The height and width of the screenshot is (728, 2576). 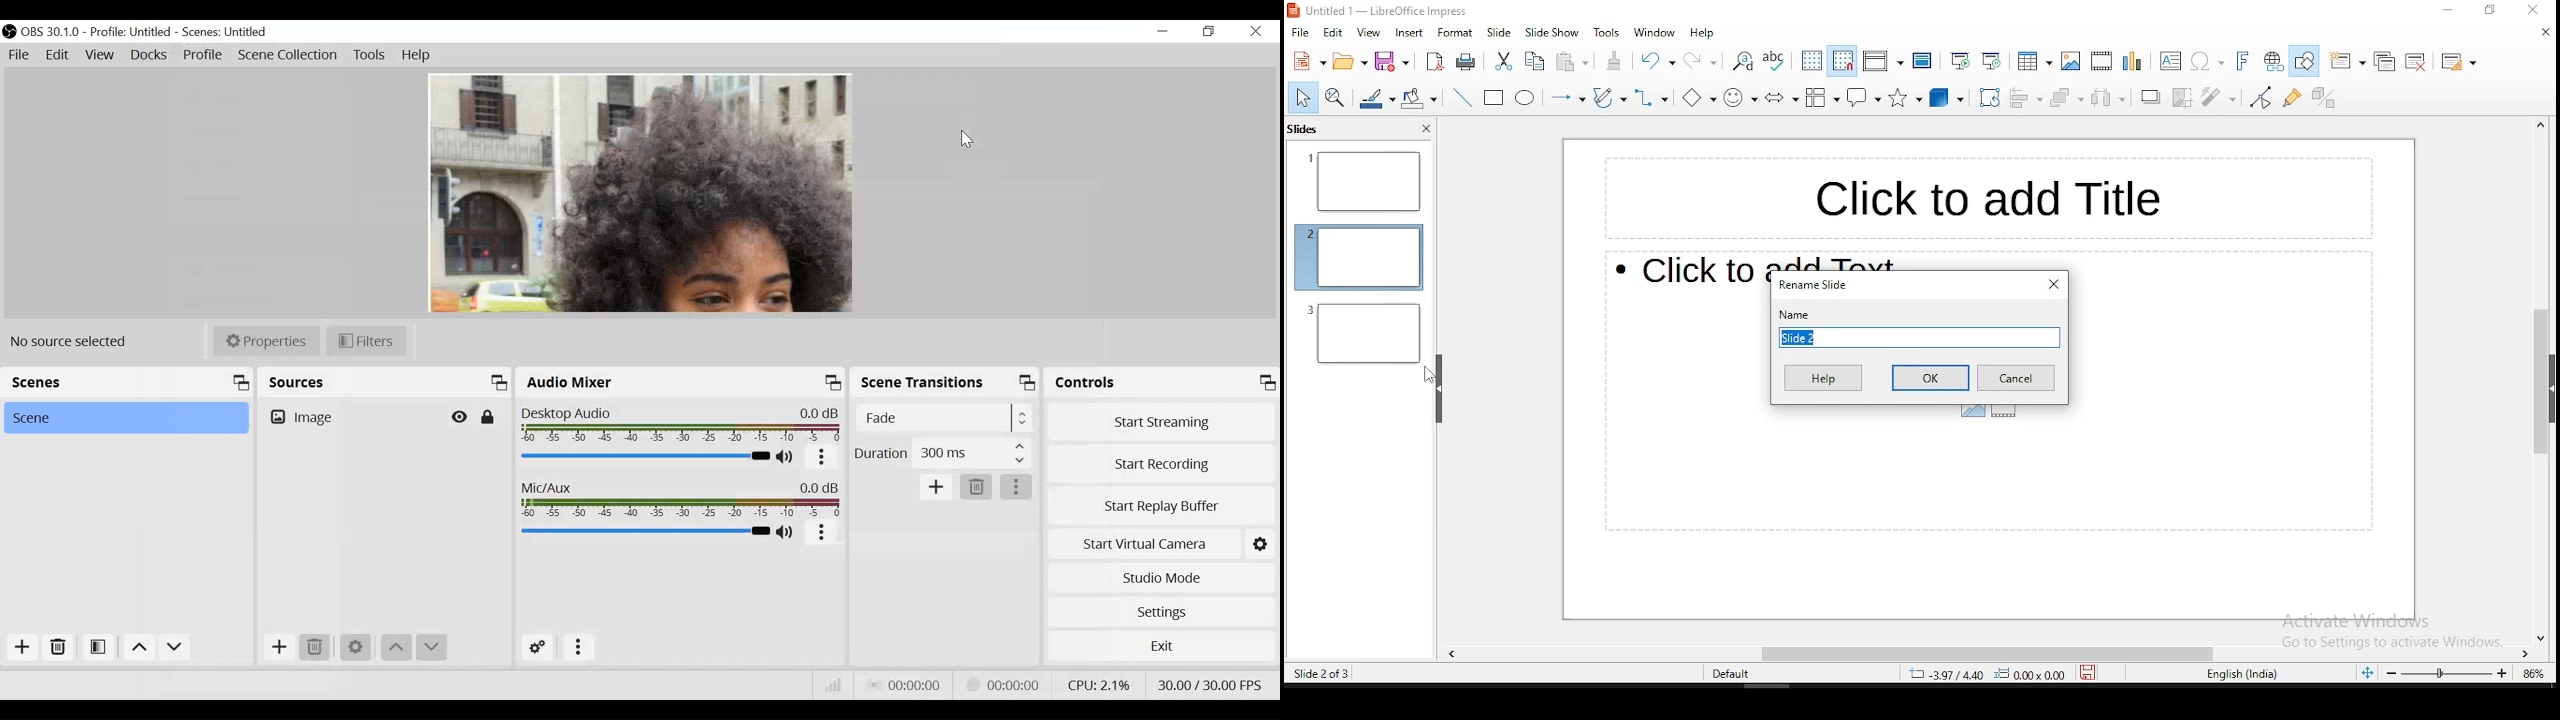 I want to click on Restore, so click(x=1209, y=31).